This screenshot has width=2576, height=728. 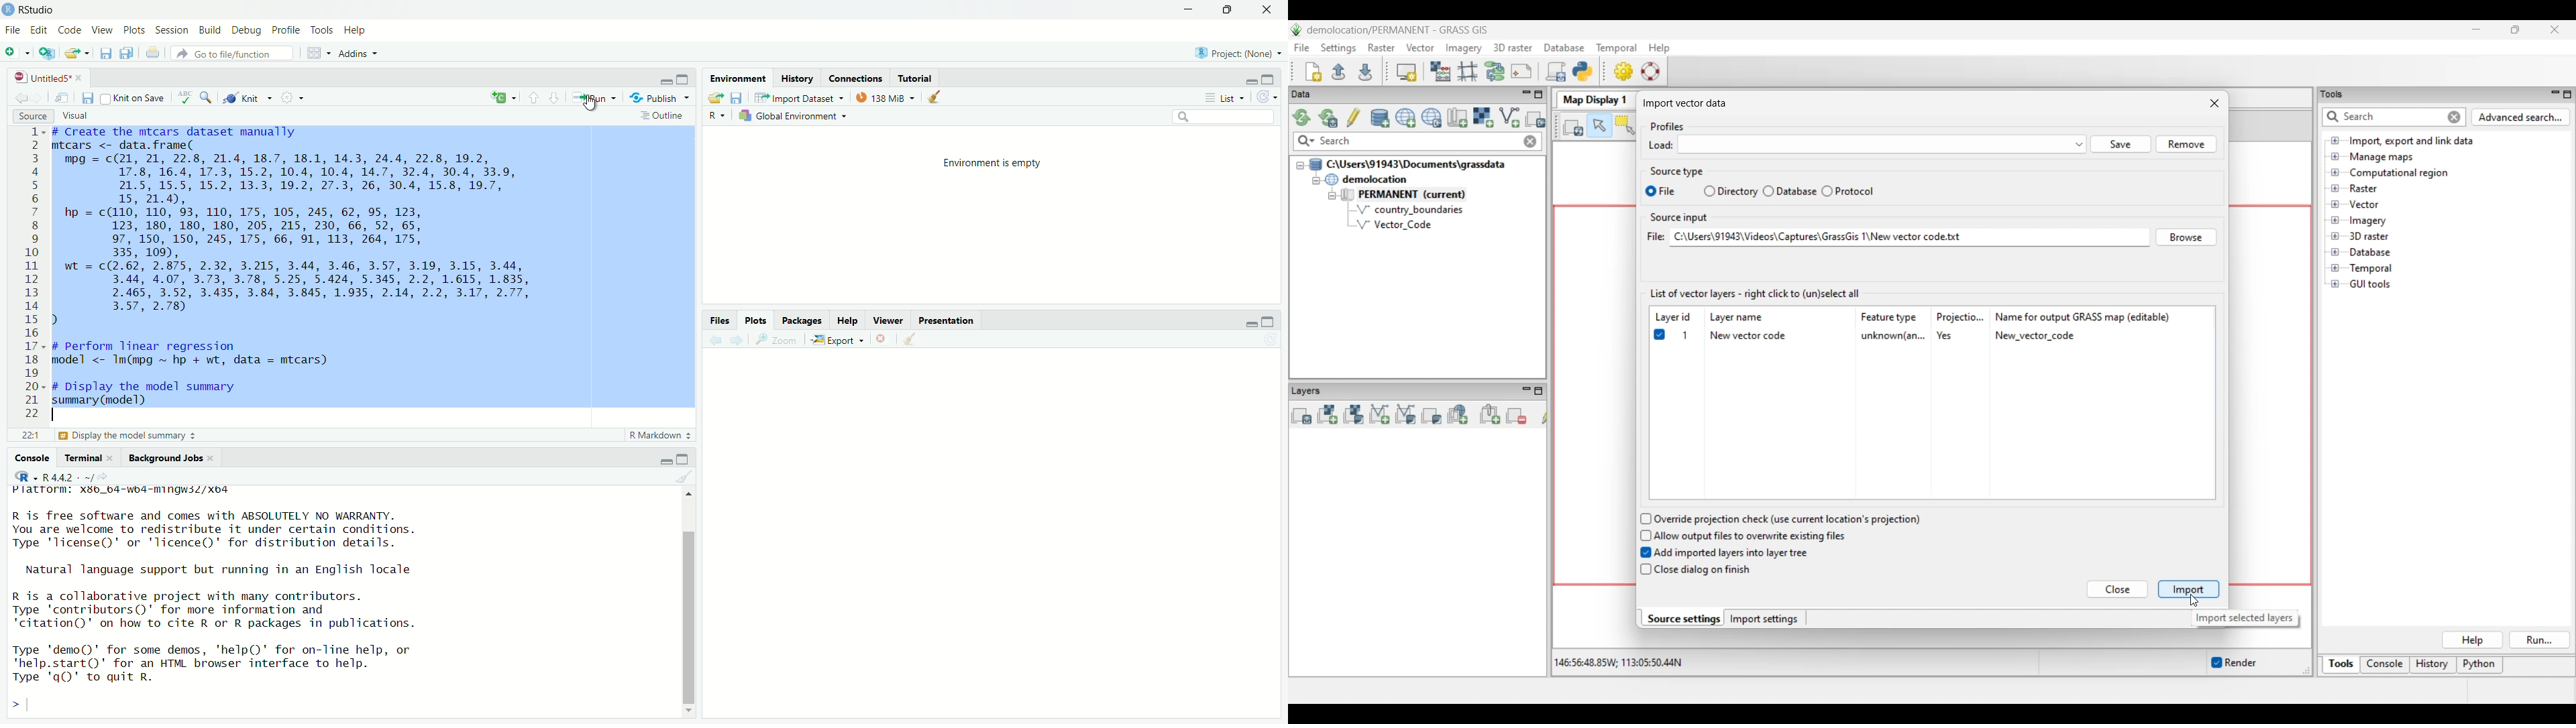 What do you see at coordinates (1267, 323) in the screenshot?
I see `maximize` at bounding box center [1267, 323].